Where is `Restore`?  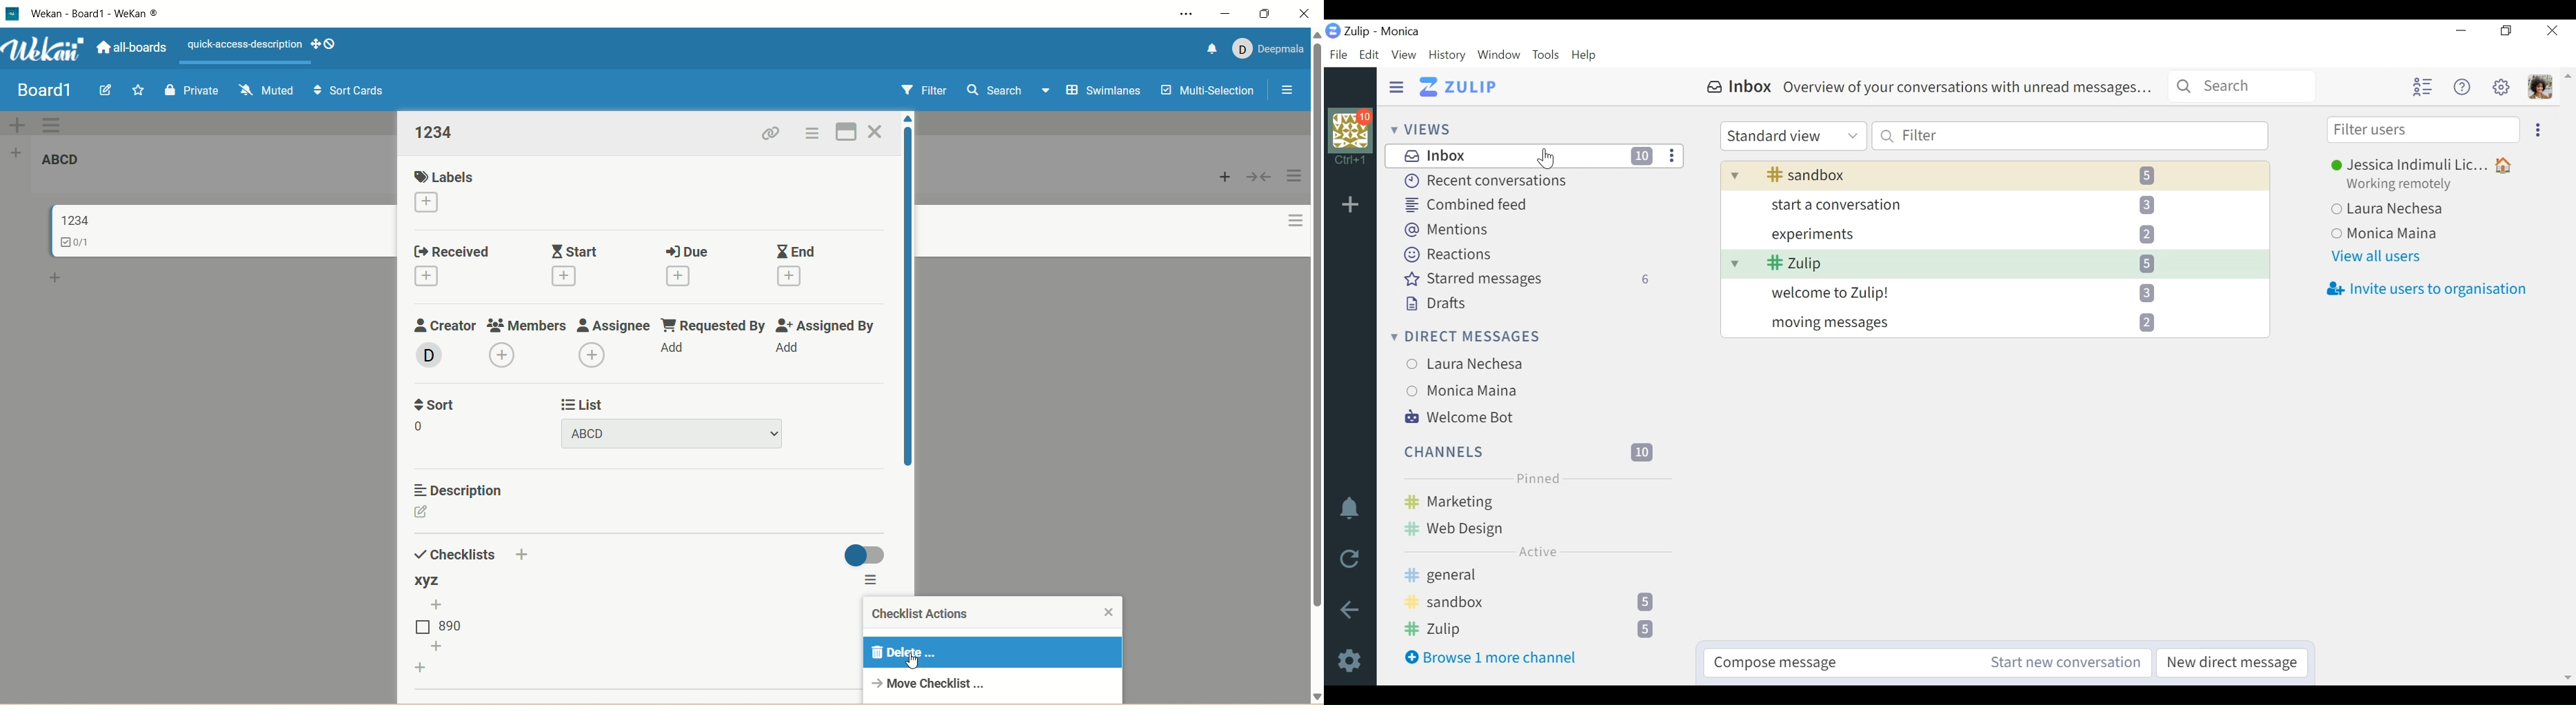
Restore is located at coordinates (2507, 32).